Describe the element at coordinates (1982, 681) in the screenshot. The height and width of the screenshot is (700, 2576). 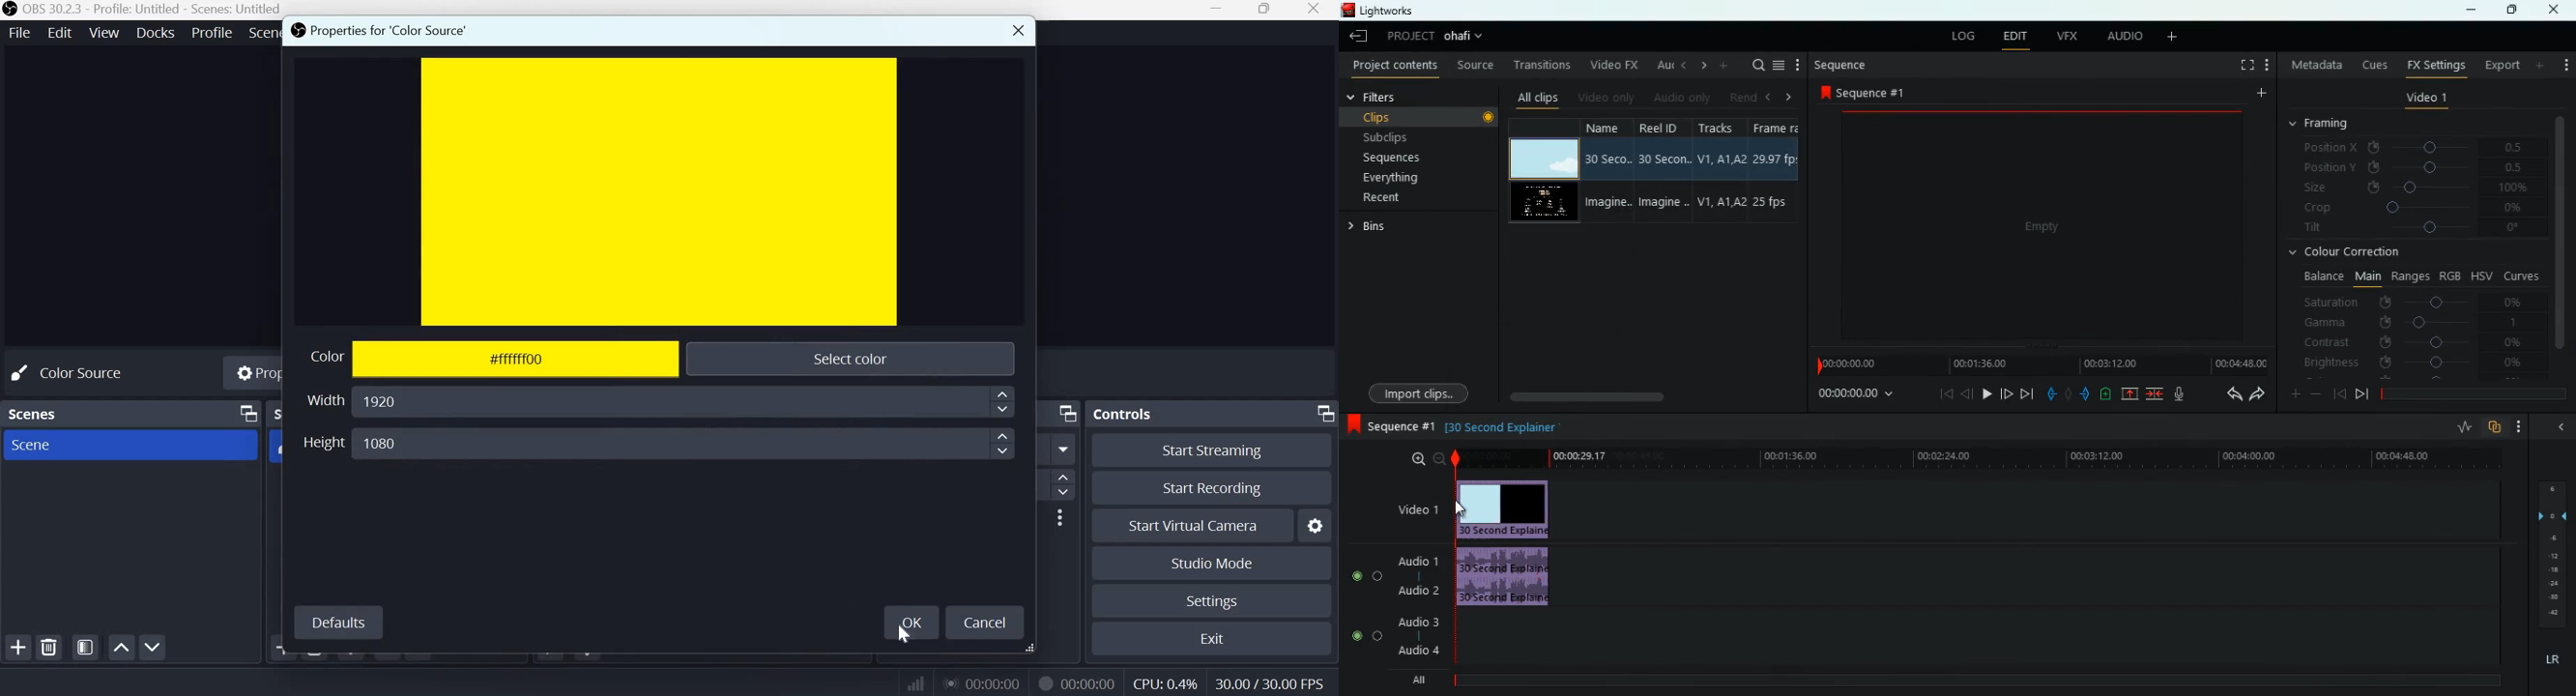
I see `Timeline` at that location.